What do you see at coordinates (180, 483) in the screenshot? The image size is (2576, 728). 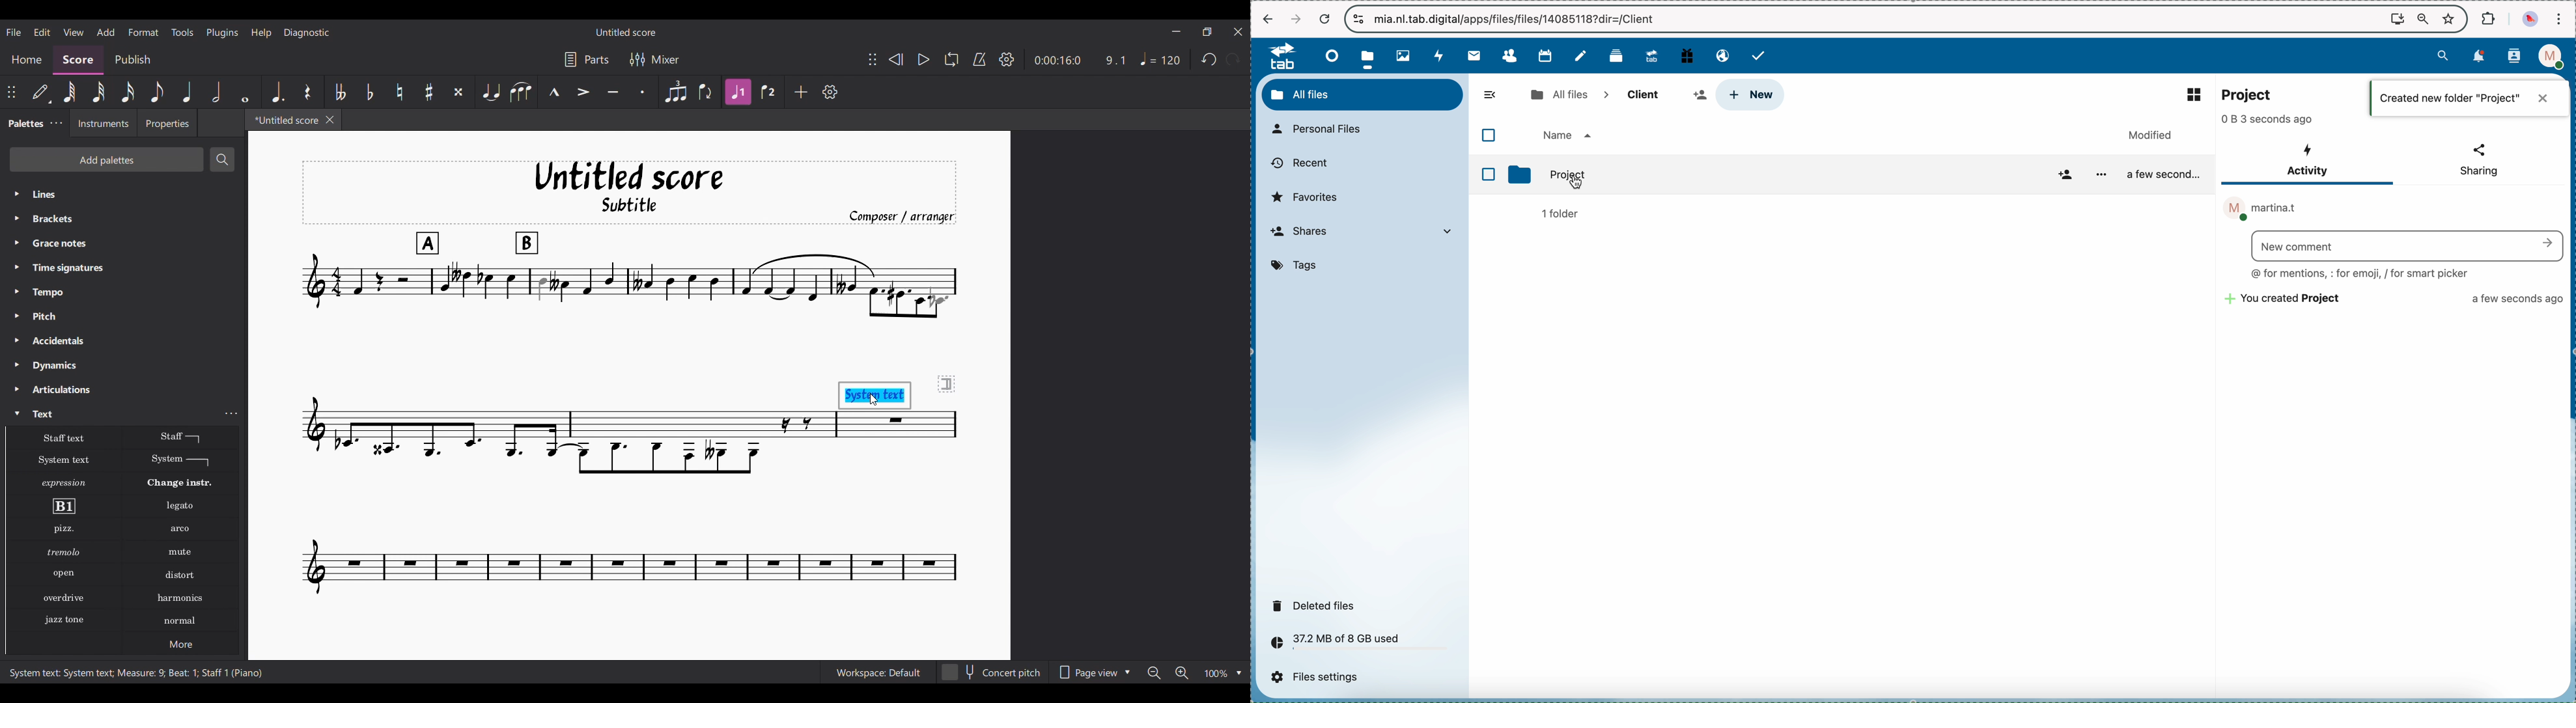 I see `Change instr.` at bounding box center [180, 483].